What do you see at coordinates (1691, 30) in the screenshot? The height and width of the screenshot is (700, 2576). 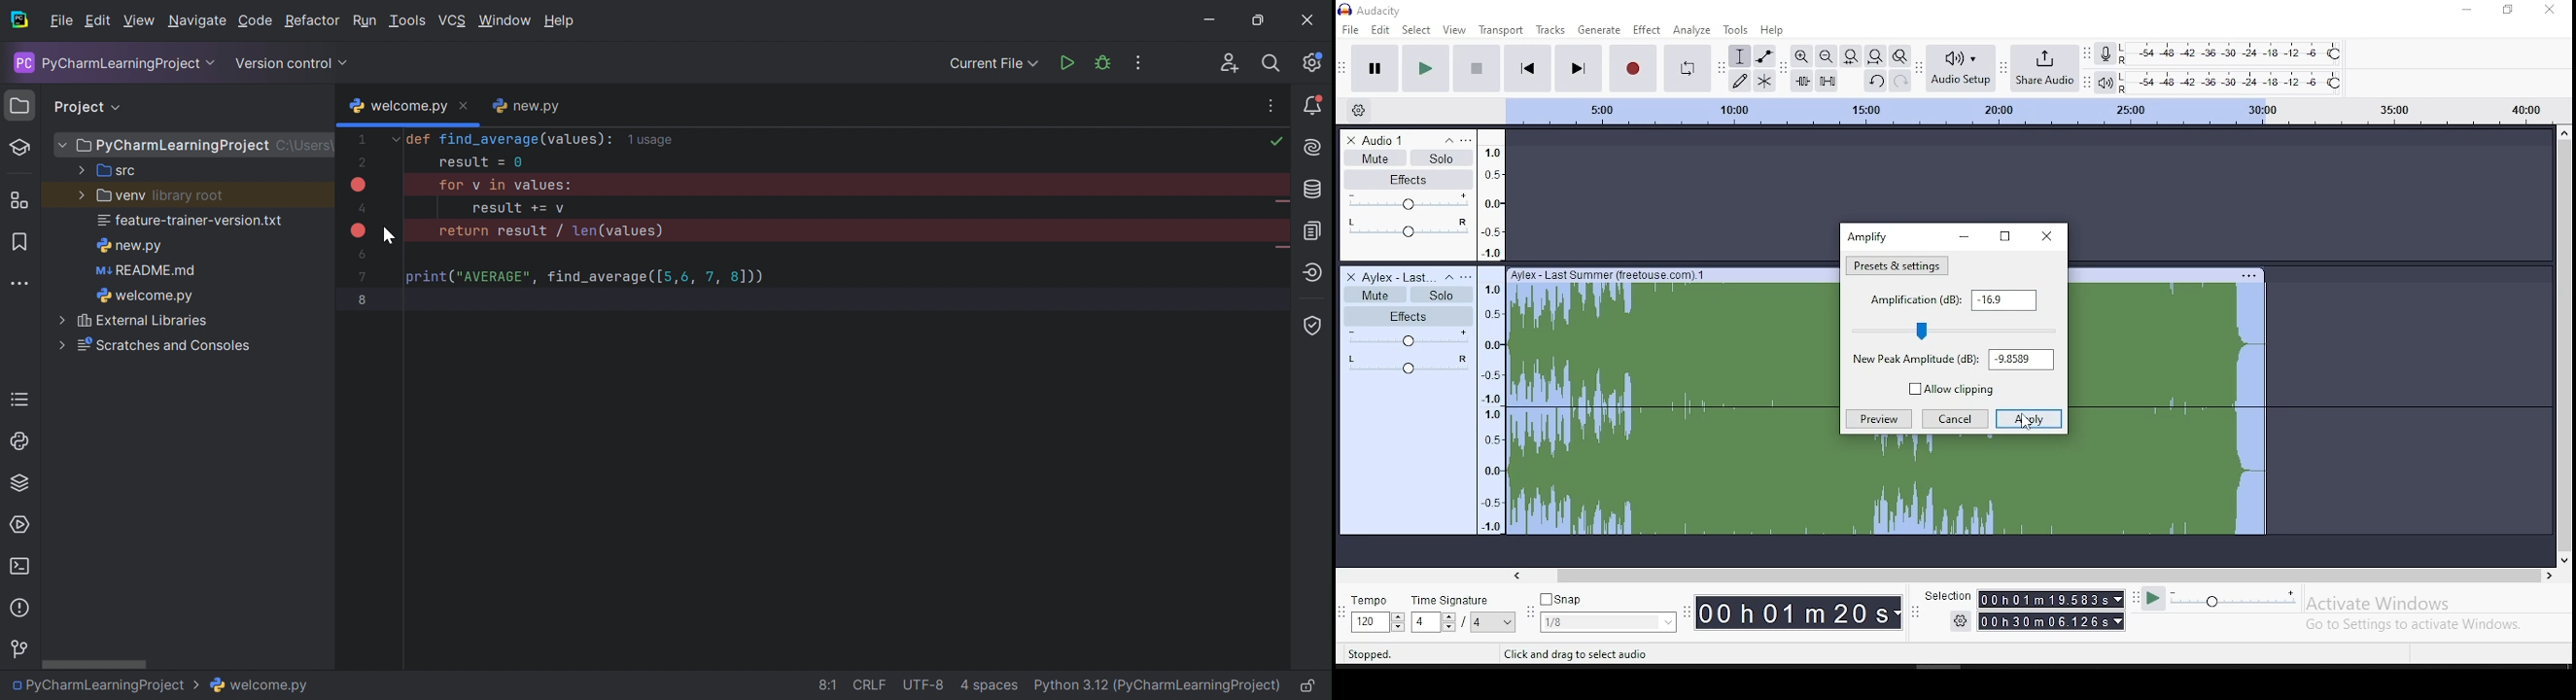 I see `analyze` at bounding box center [1691, 30].